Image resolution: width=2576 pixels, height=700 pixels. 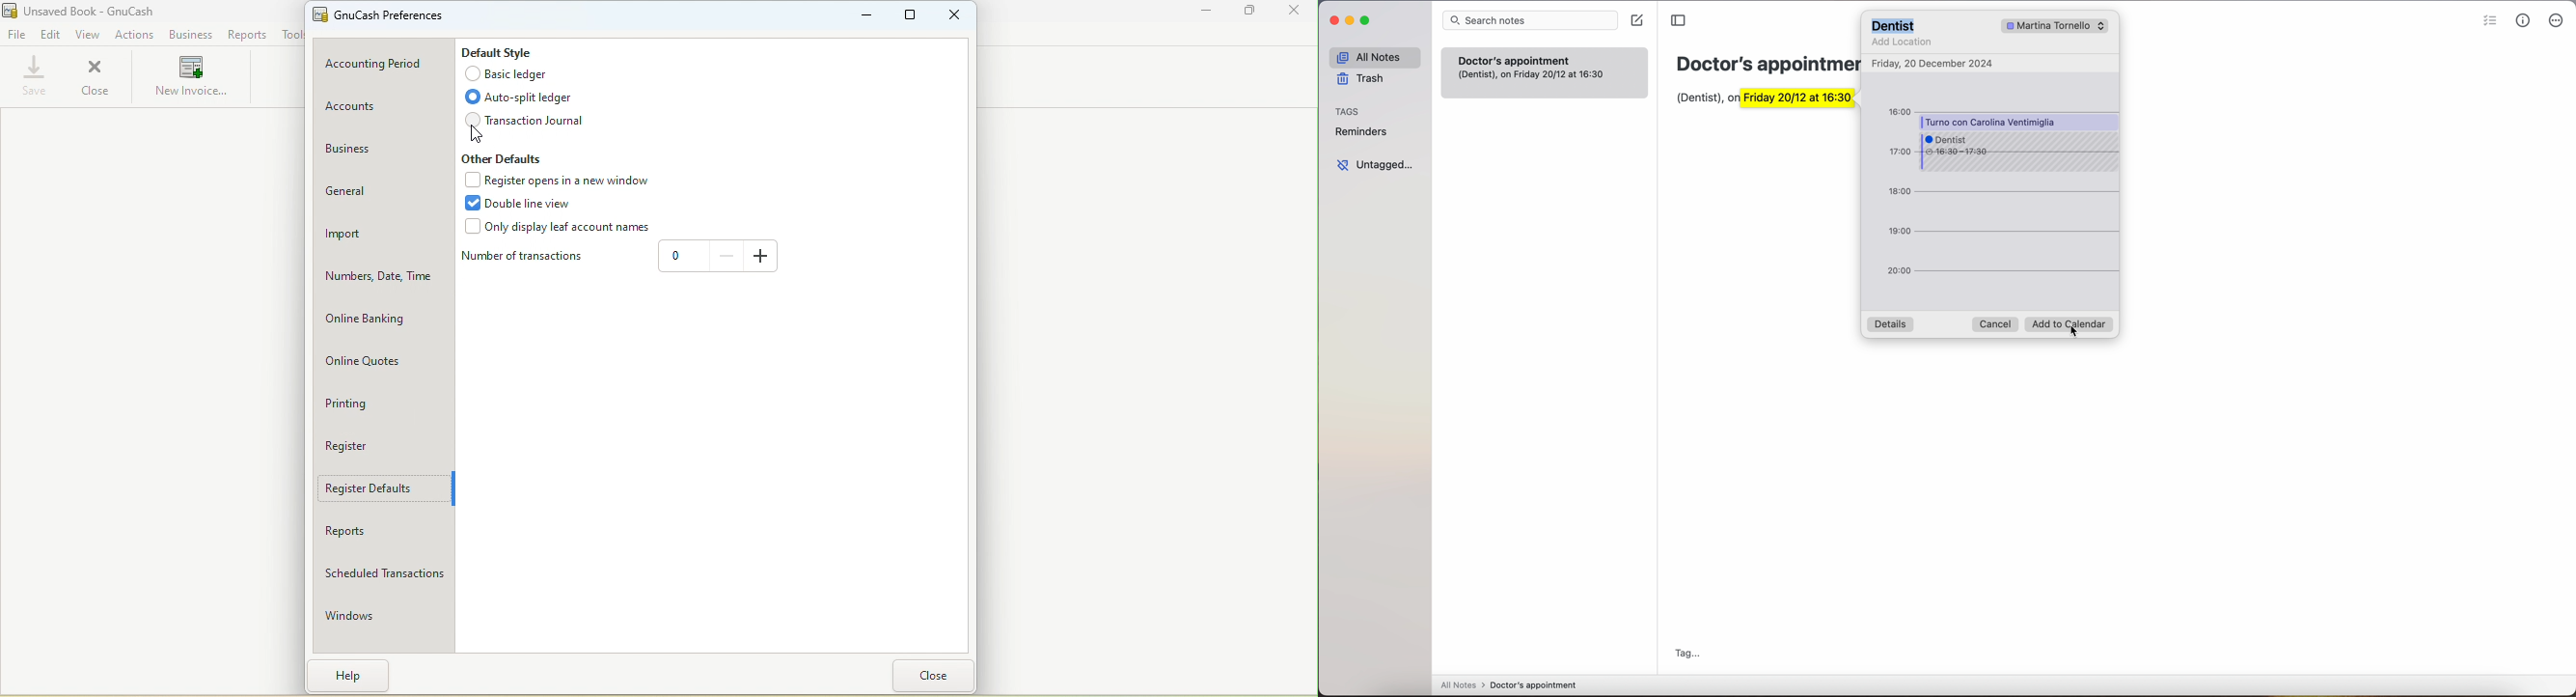 What do you see at coordinates (30, 77) in the screenshot?
I see `Save` at bounding box center [30, 77].